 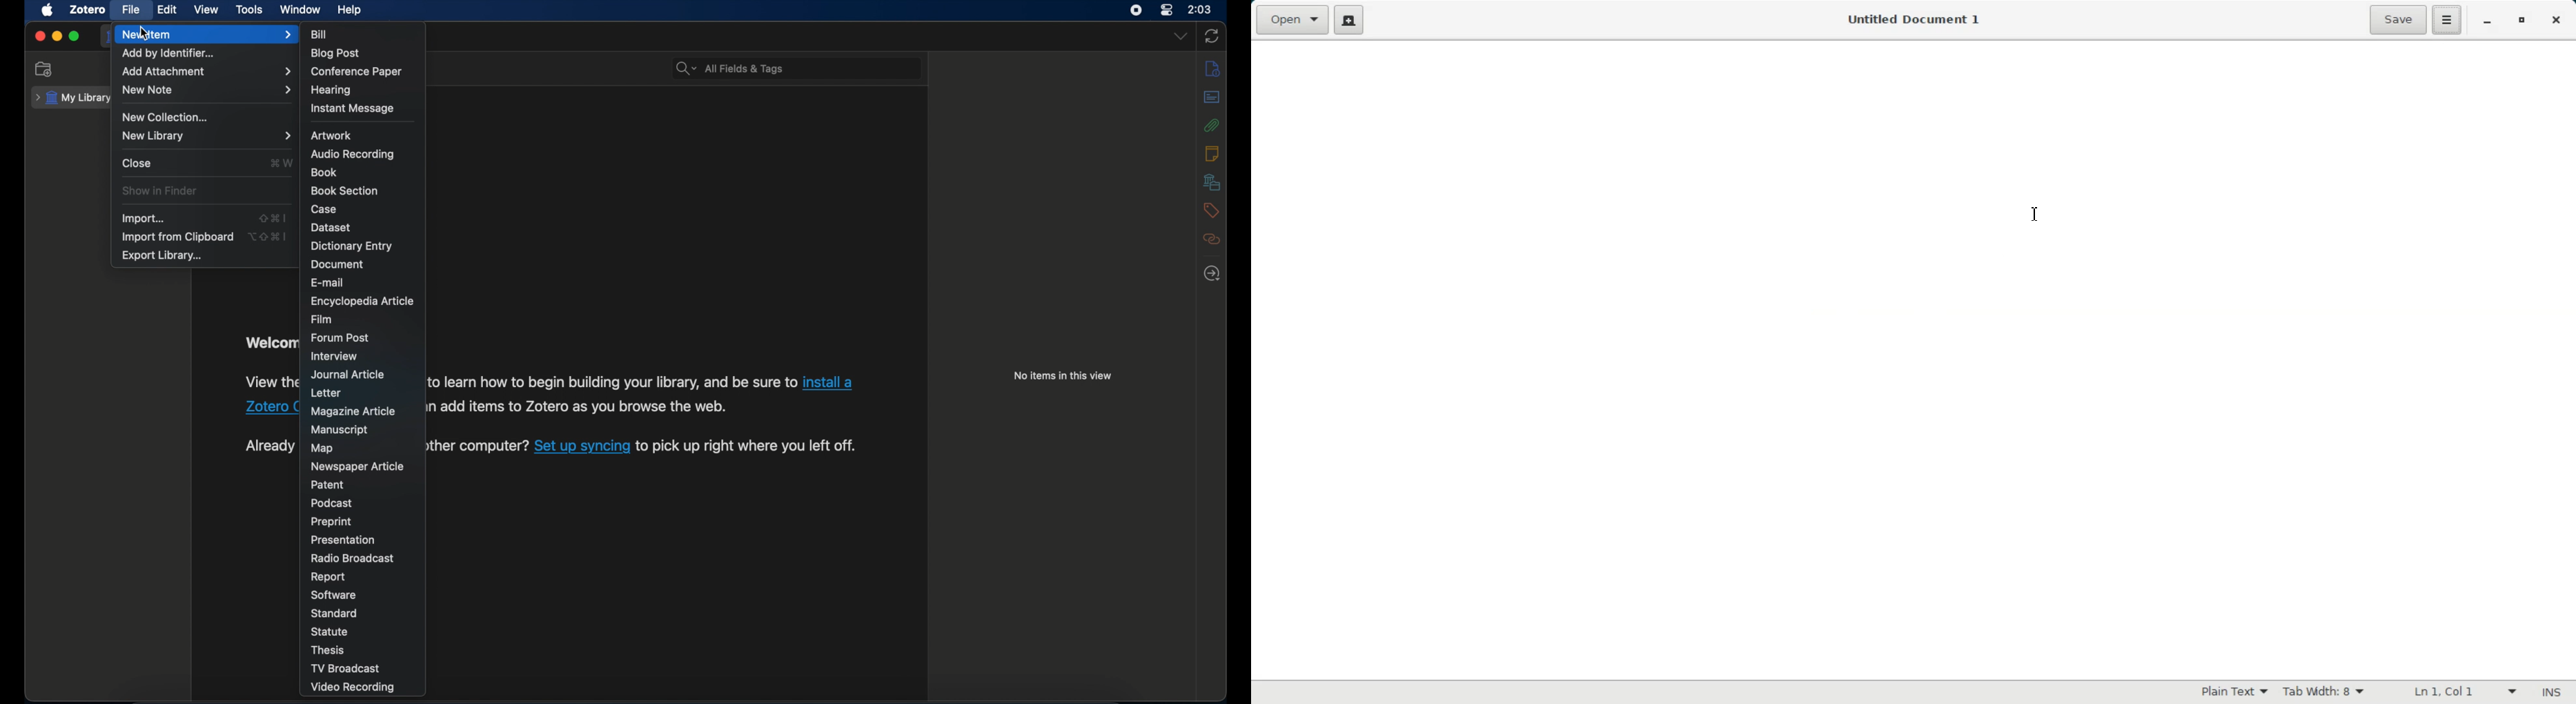 What do you see at coordinates (347, 374) in the screenshot?
I see `journal article` at bounding box center [347, 374].